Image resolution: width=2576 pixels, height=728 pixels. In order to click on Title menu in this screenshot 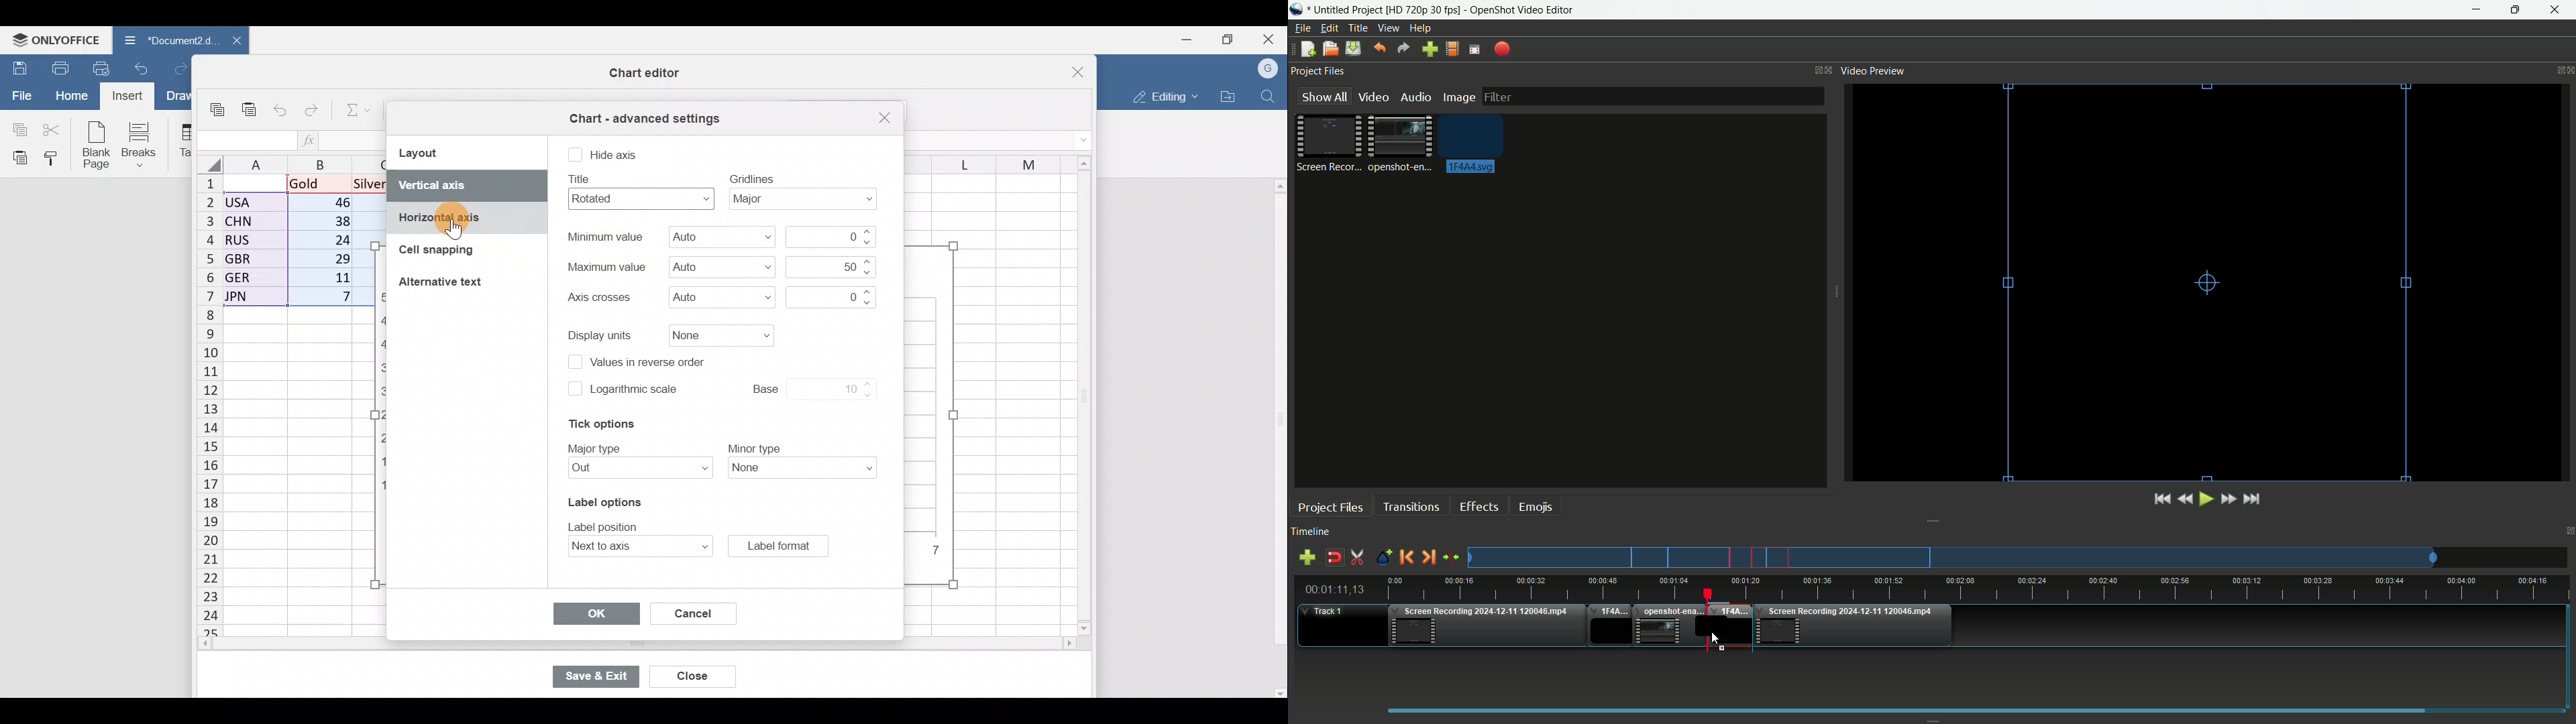, I will do `click(1355, 29)`.